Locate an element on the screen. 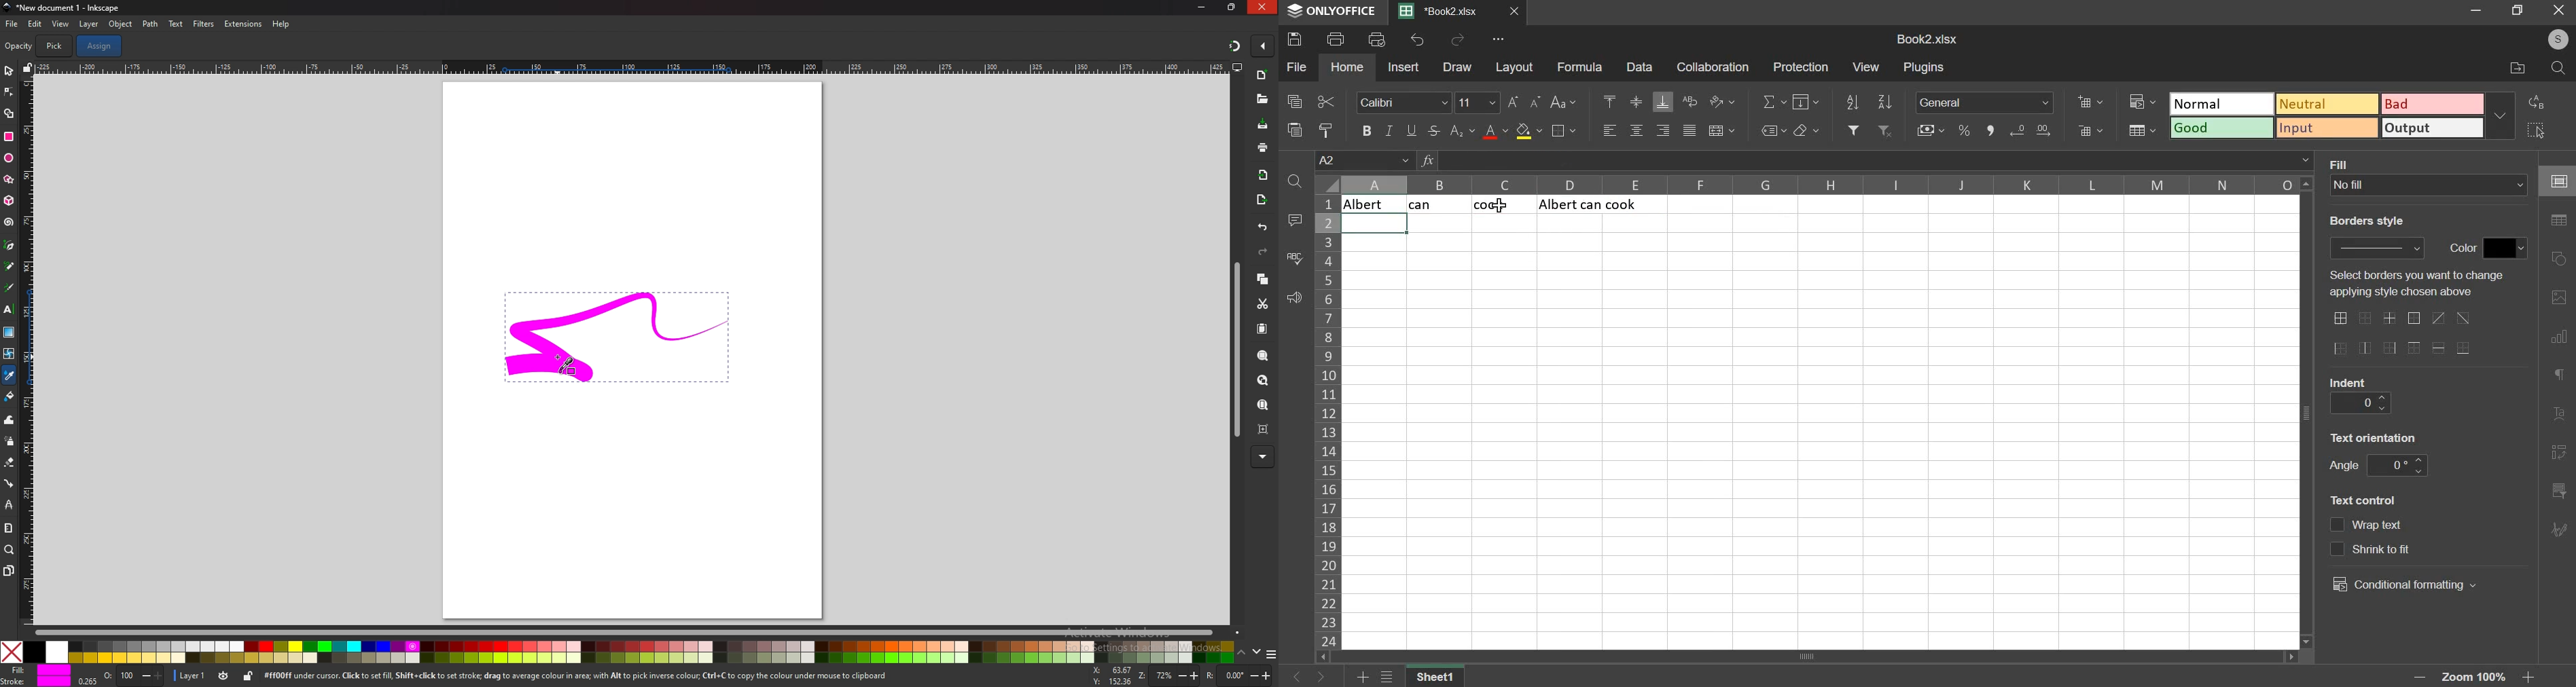  signature is located at coordinates (2558, 529).